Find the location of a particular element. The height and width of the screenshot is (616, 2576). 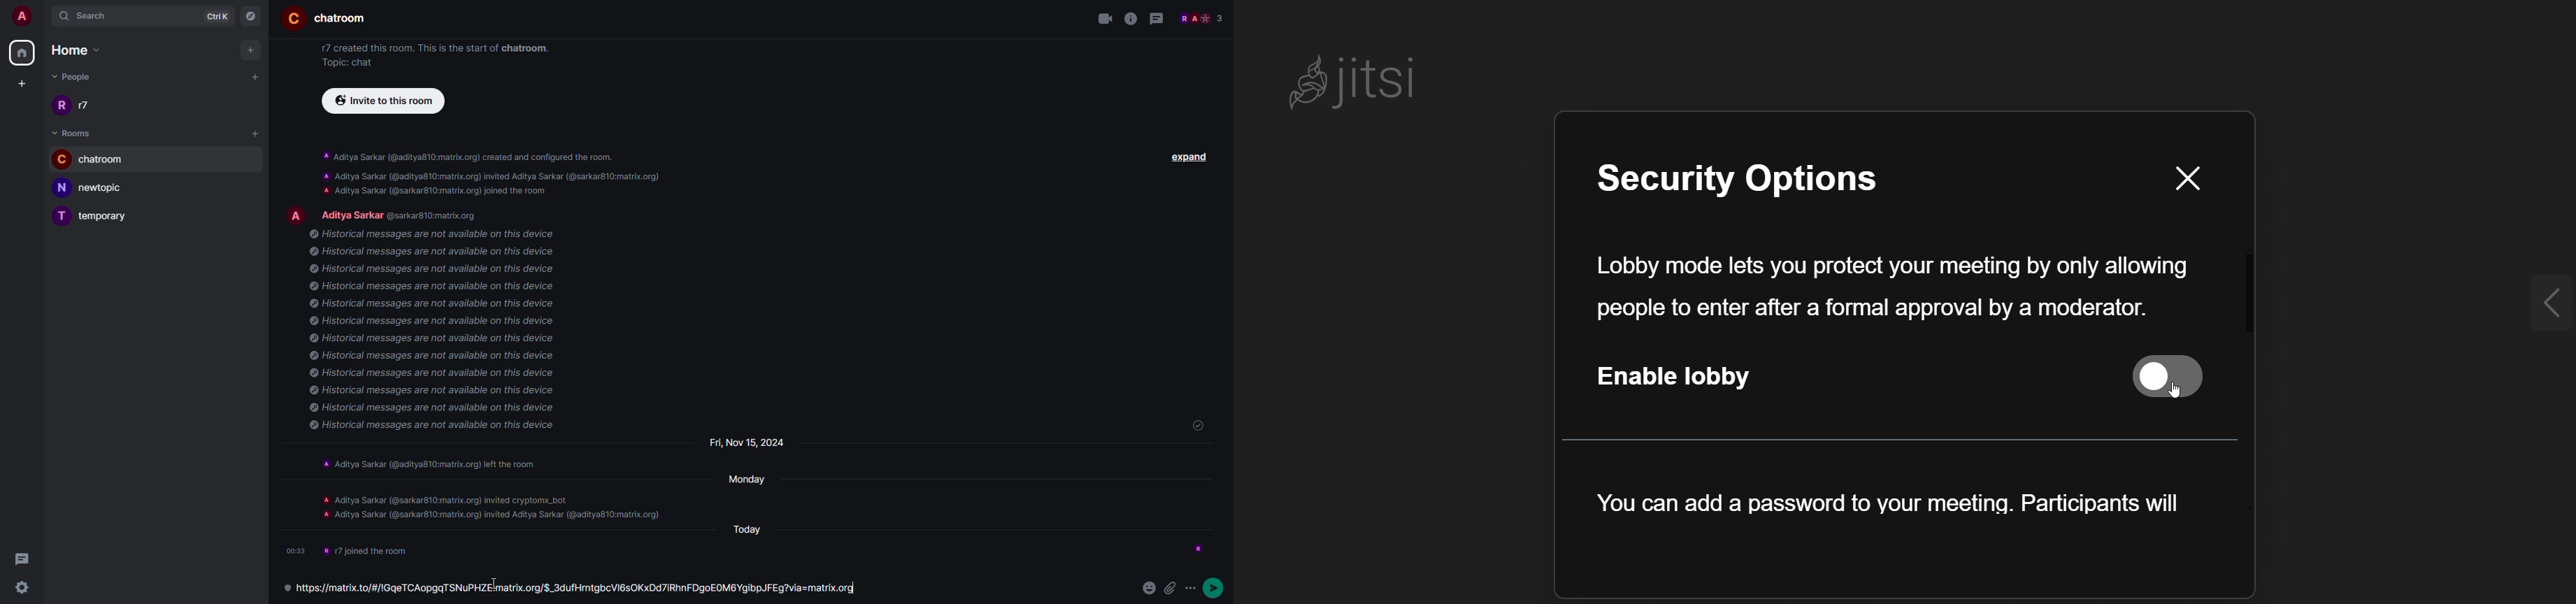

people is located at coordinates (406, 213).